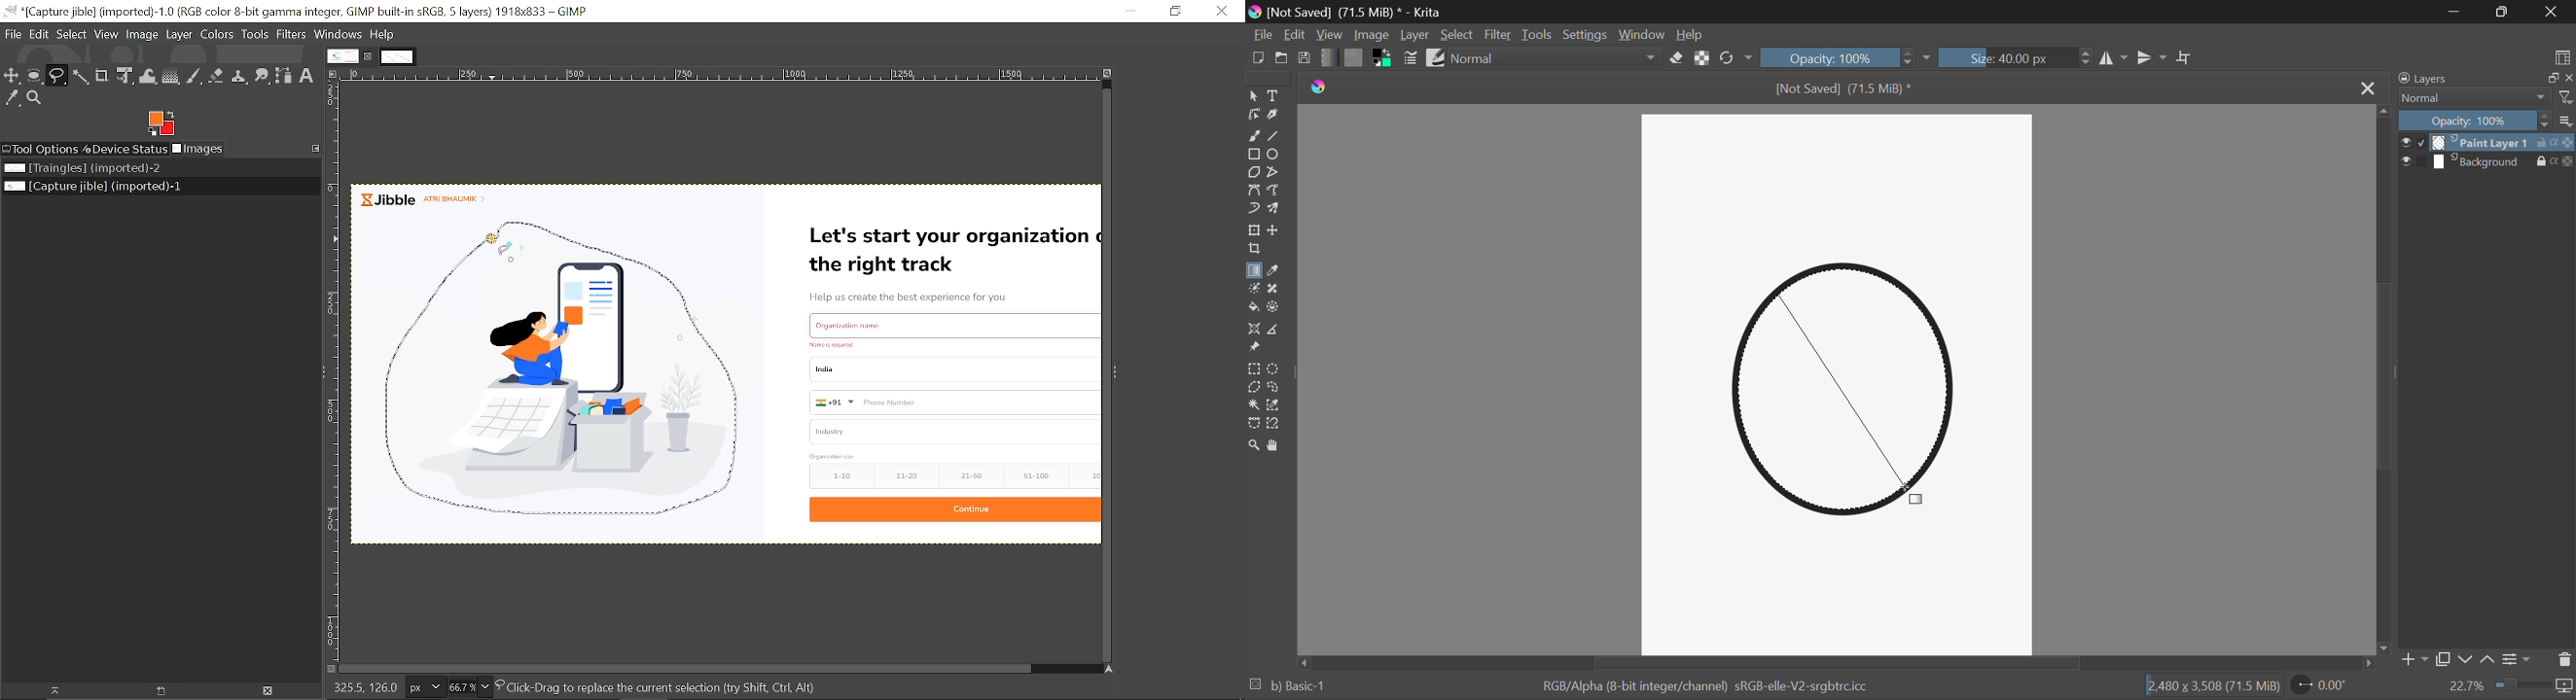  What do you see at coordinates (156, 691) in the screenshot?
I see `open new display for the image` at bounding box center [156, 691].